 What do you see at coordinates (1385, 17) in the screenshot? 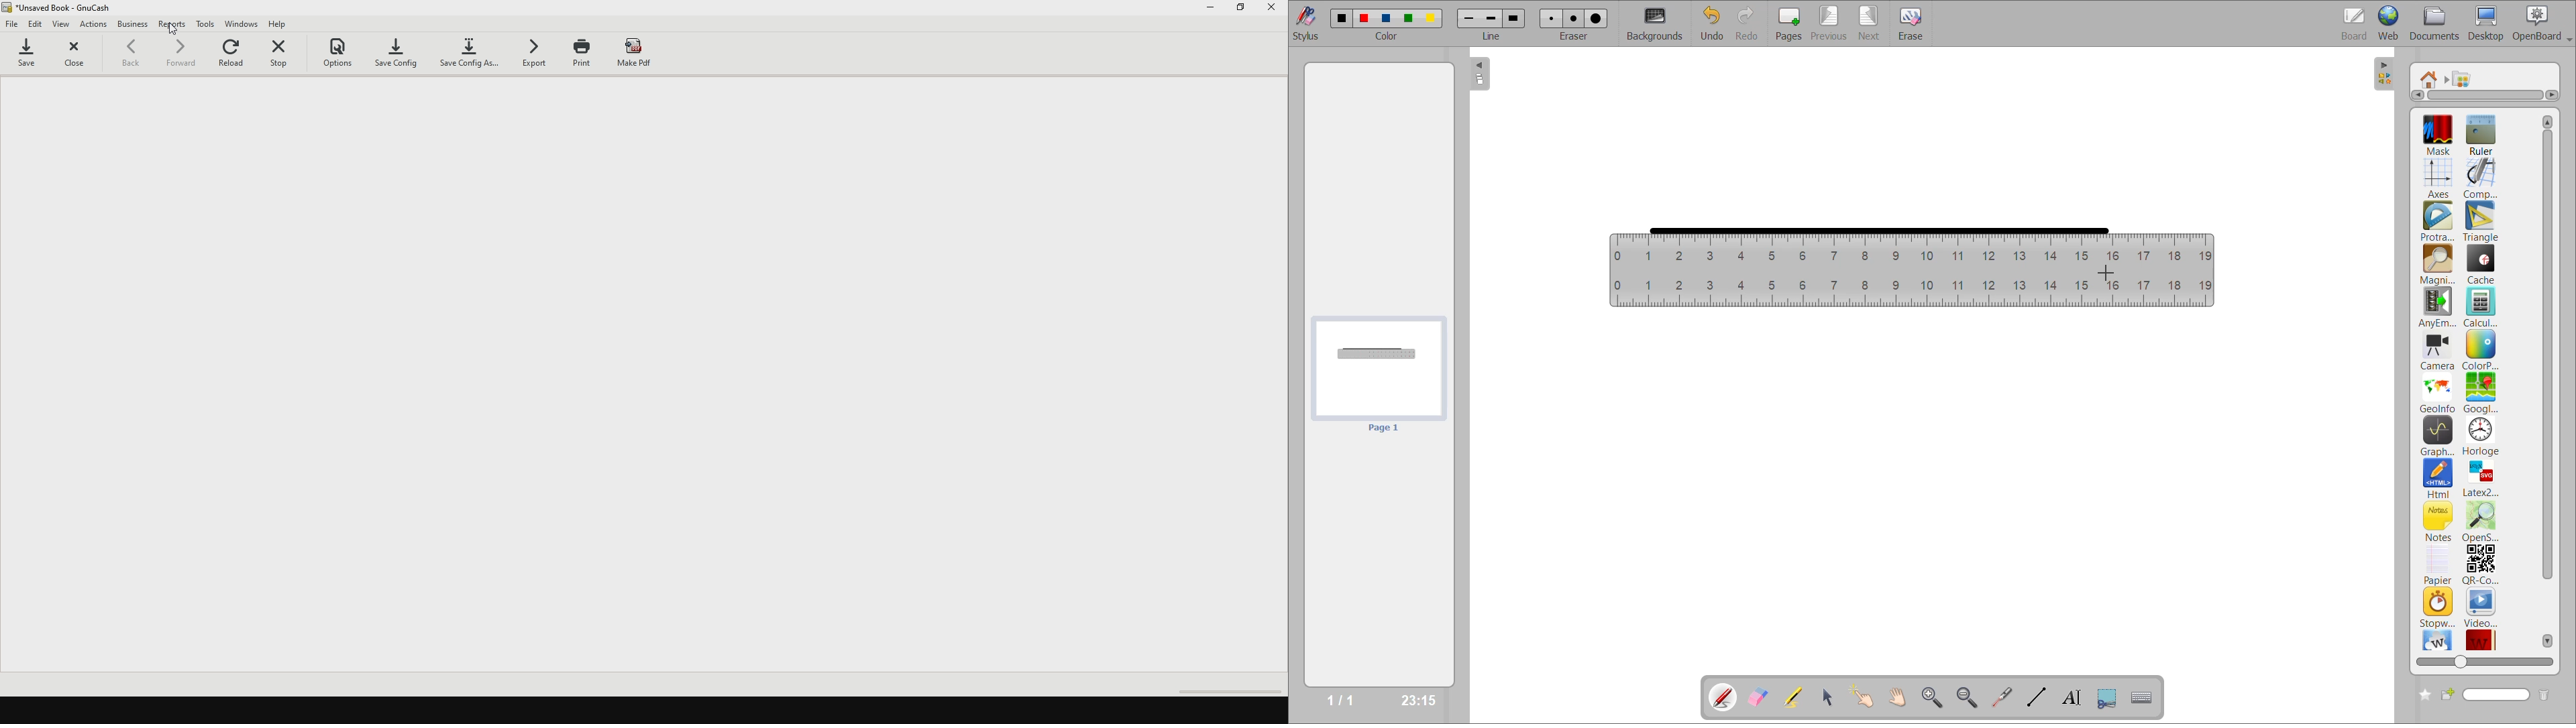
I see `color 3` at bounding box center [1385, 17].